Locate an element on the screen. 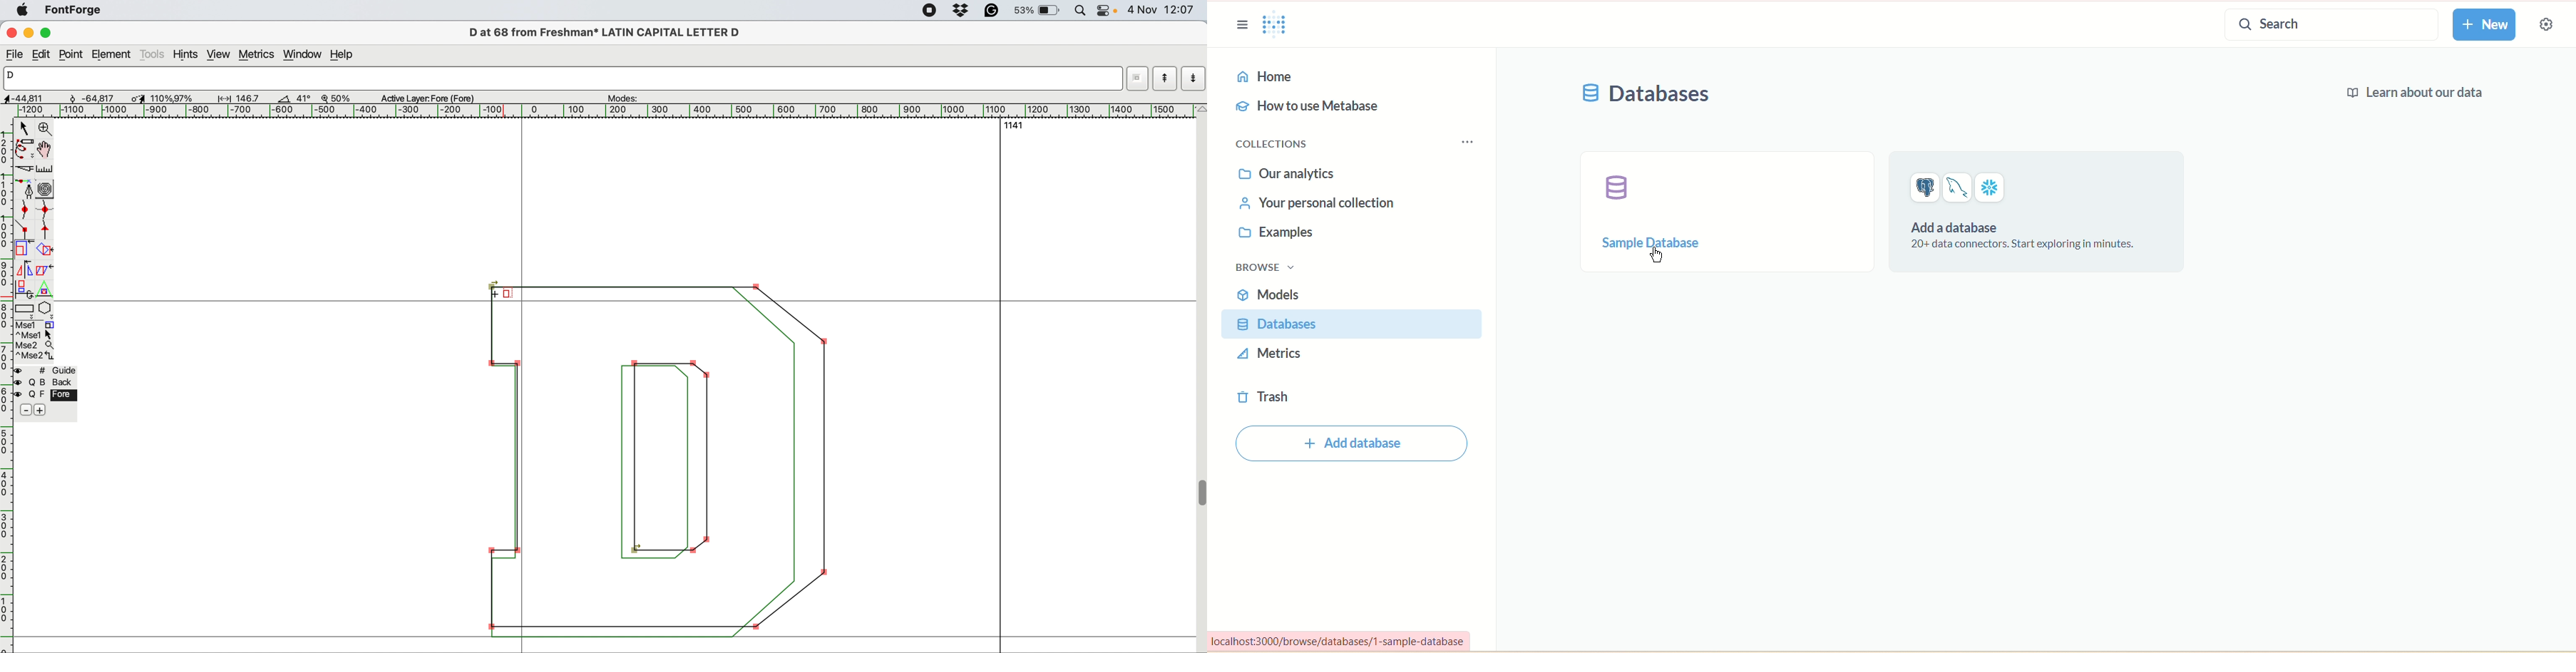 The width and height of the screenshot is (2576, 672). spotlight search is located at coordinates (1080, 10).